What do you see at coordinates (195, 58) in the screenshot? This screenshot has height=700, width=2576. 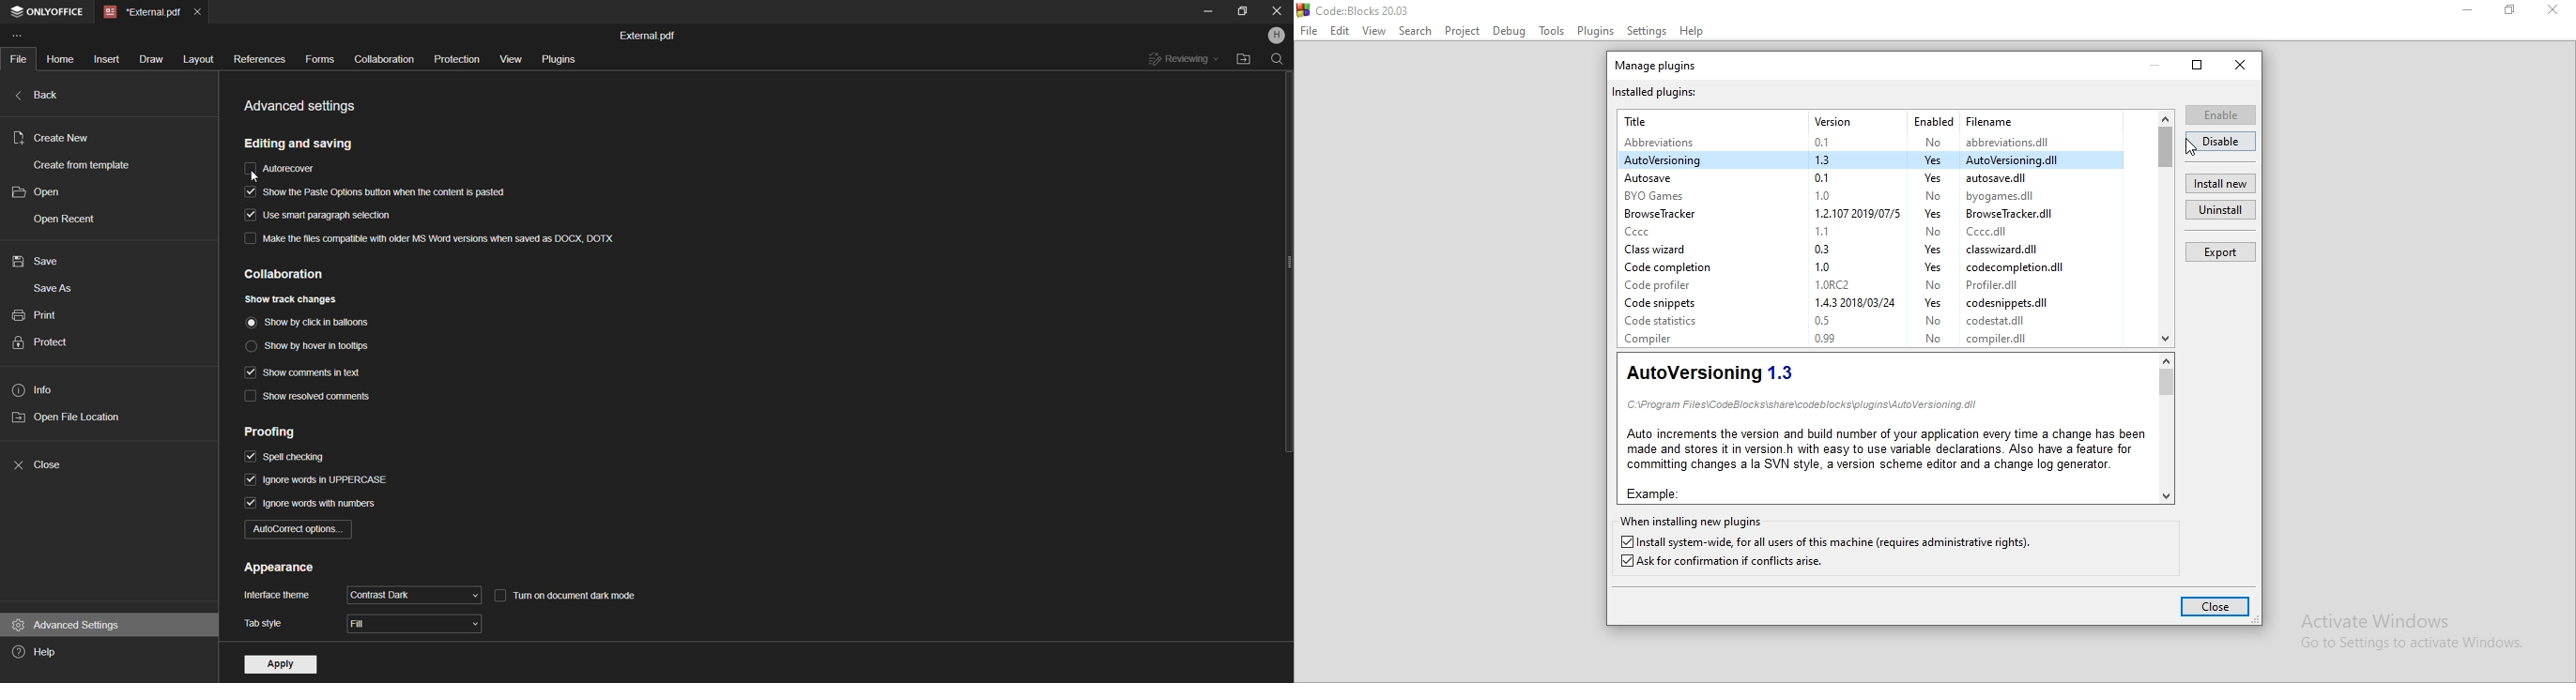 I see `Layout` at bounding box center [195, 58].